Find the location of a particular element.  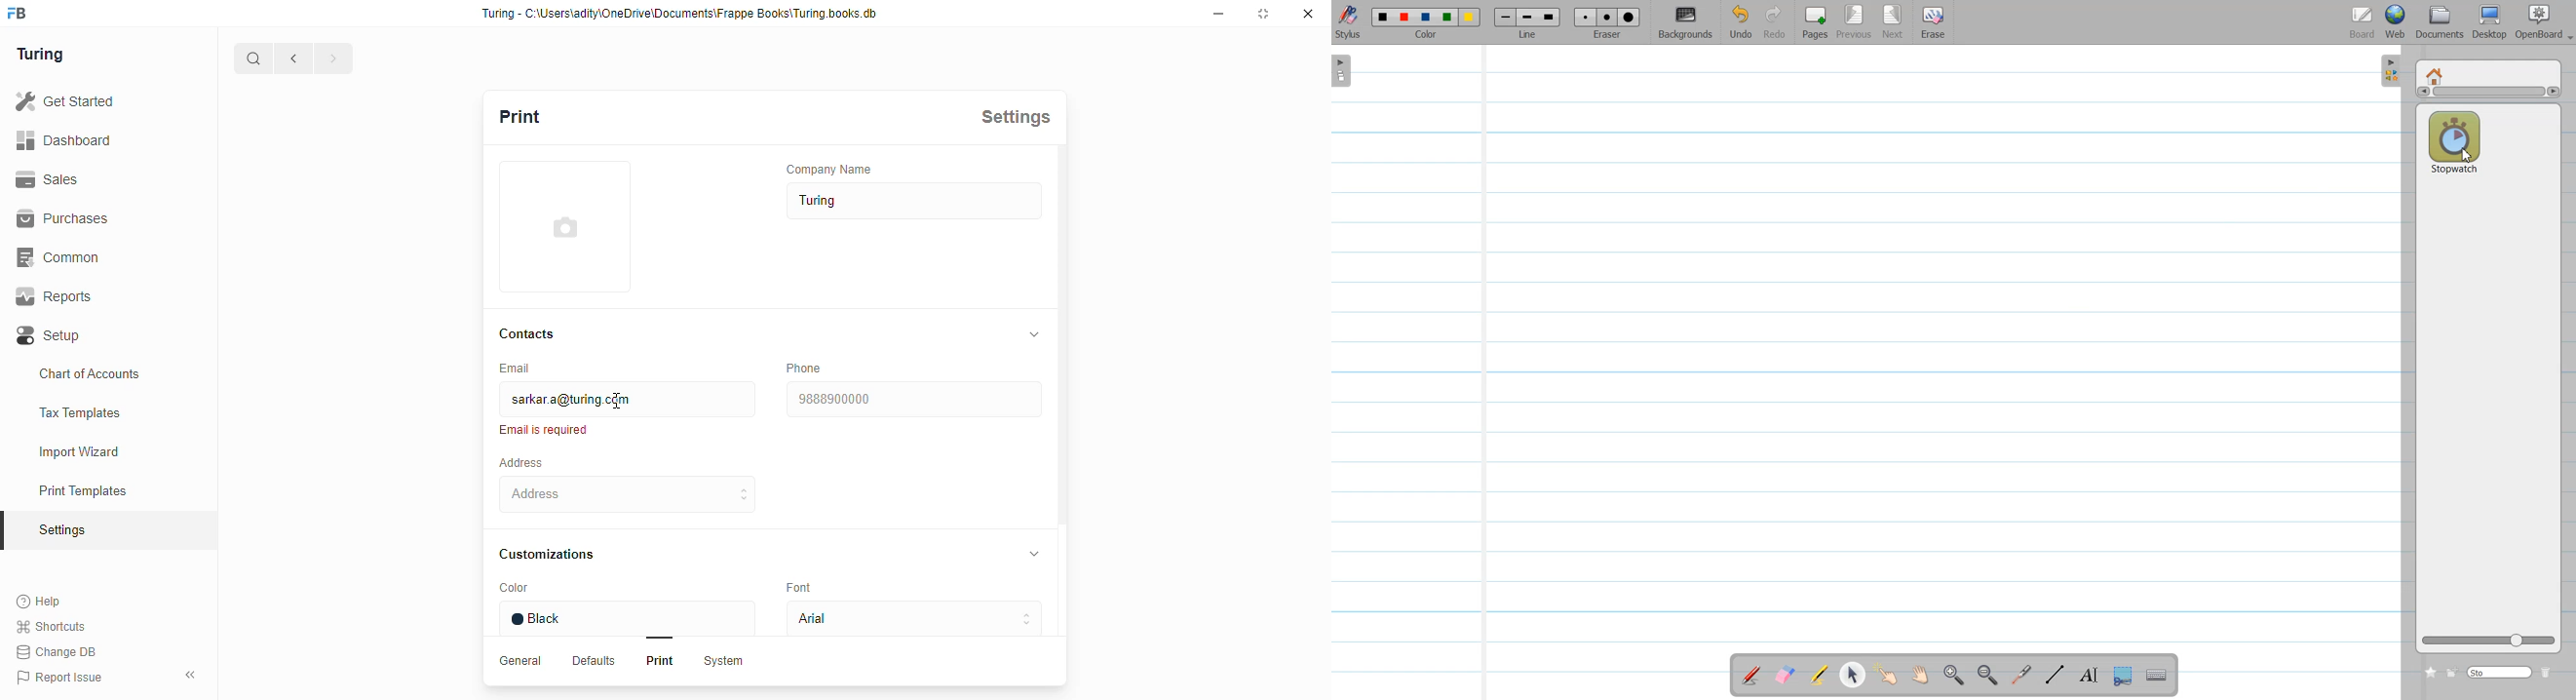

close is located at coordinates (1311, 15).